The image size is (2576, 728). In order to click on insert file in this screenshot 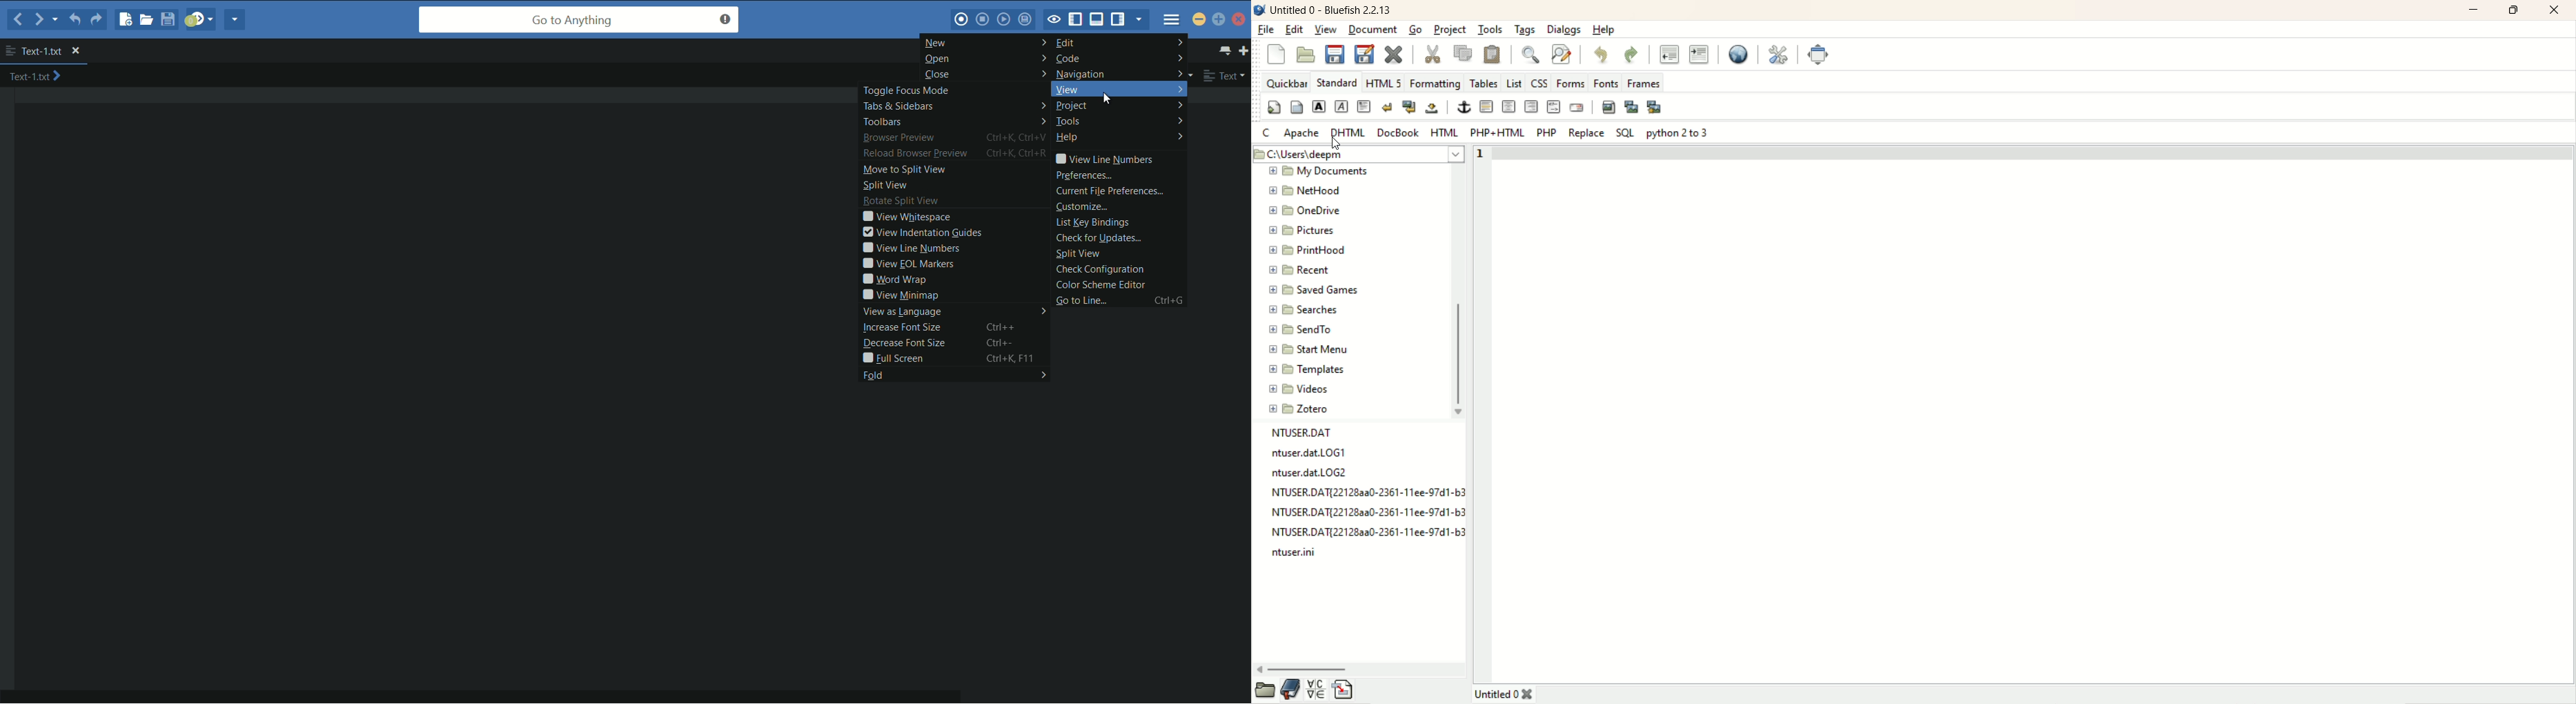, I will do `click(1345, 691)`.